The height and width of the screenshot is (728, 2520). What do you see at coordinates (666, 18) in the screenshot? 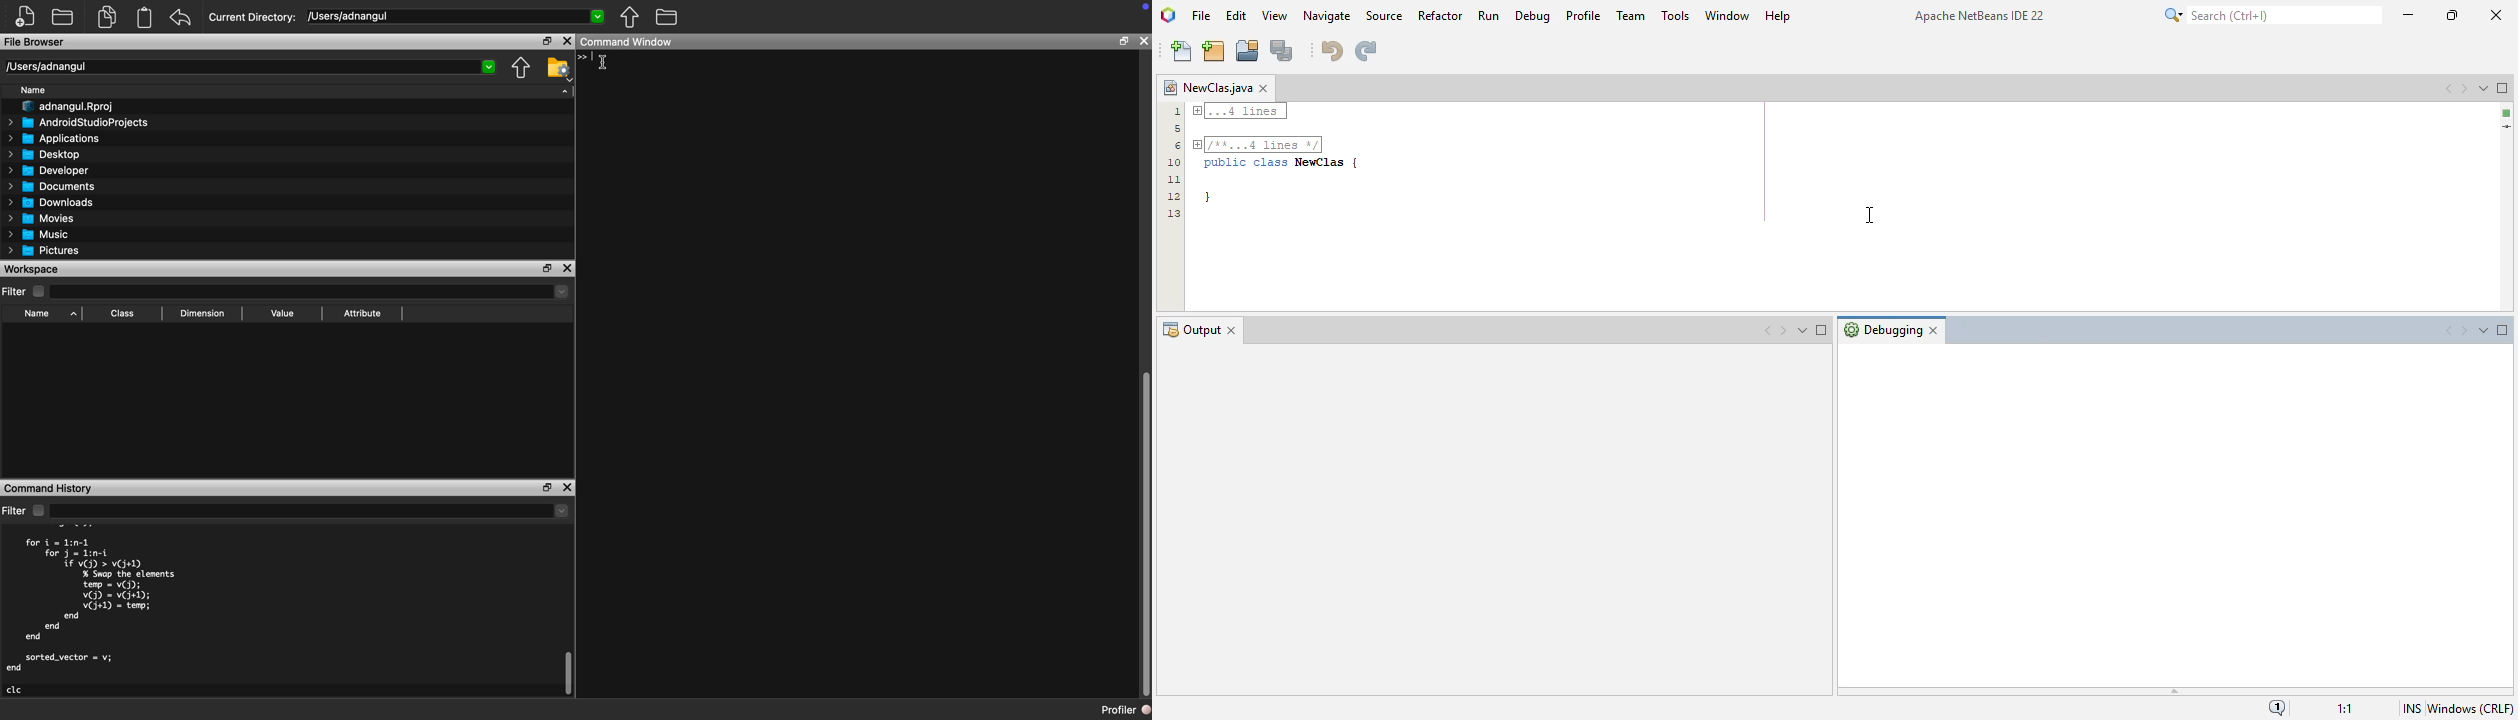
I see `Folder` at bounding box center [666, 18].